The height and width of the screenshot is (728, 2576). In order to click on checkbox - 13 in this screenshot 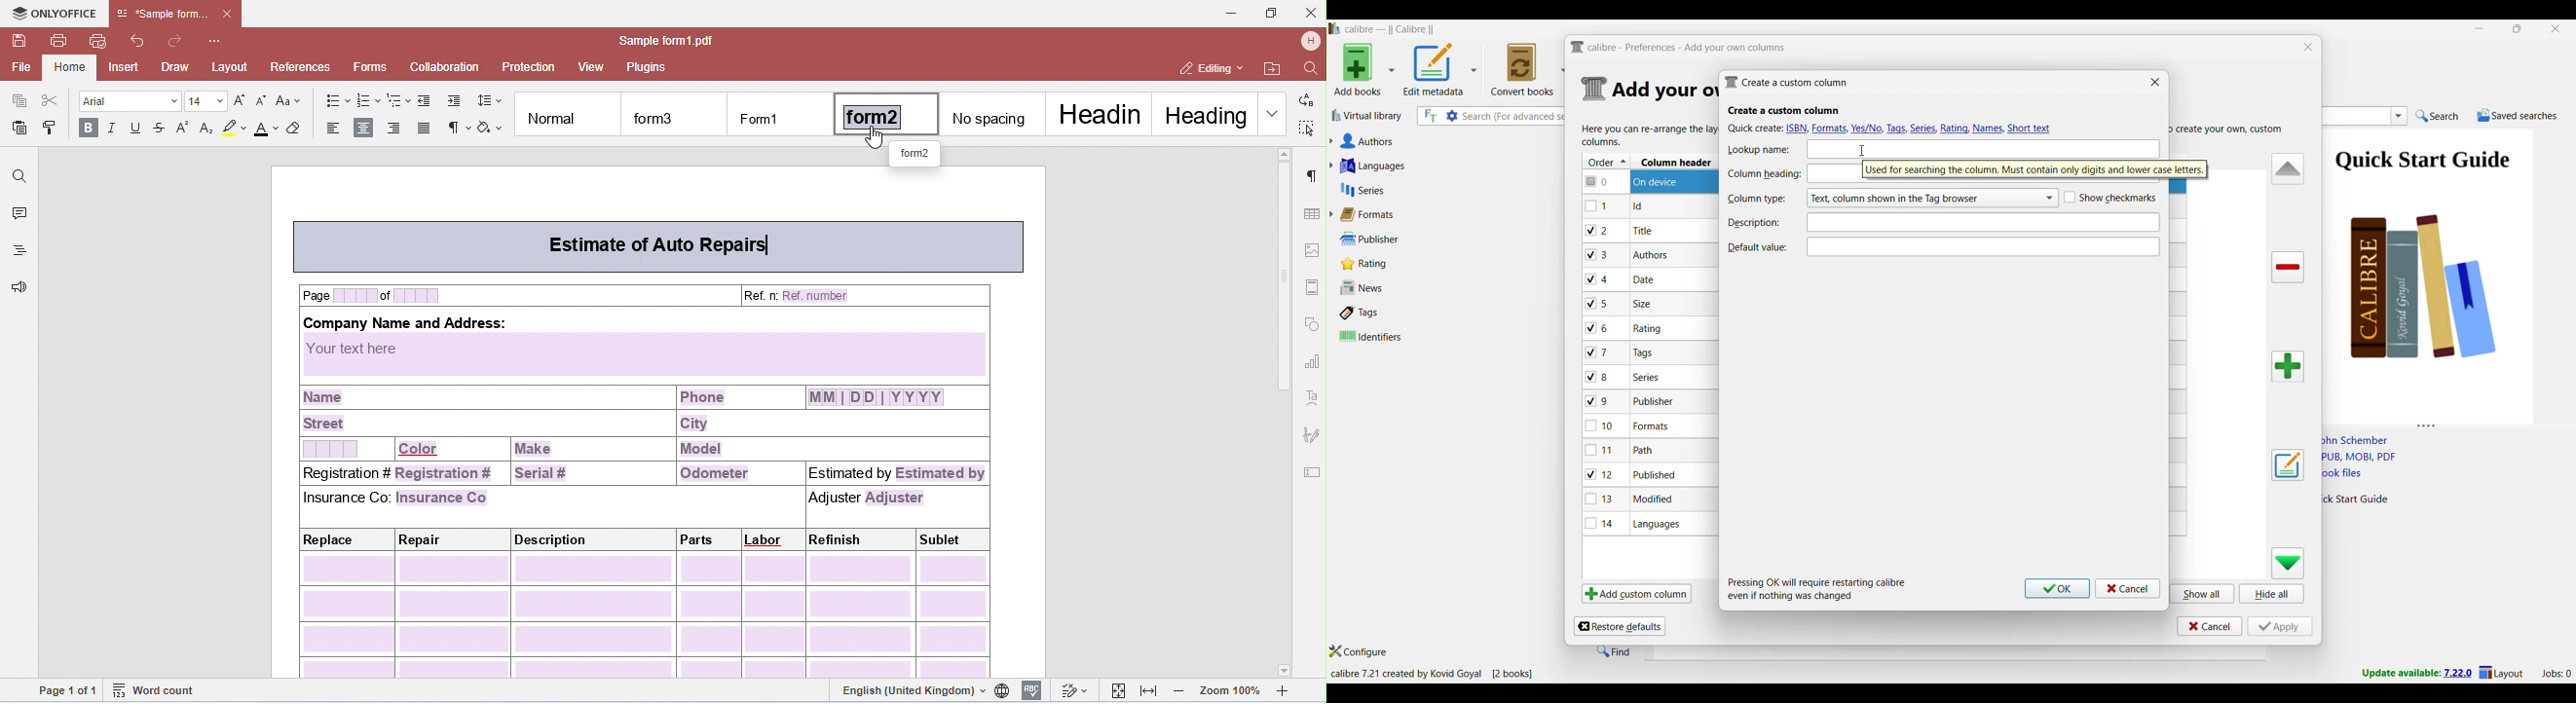, I will do `click(1600, 499)`.